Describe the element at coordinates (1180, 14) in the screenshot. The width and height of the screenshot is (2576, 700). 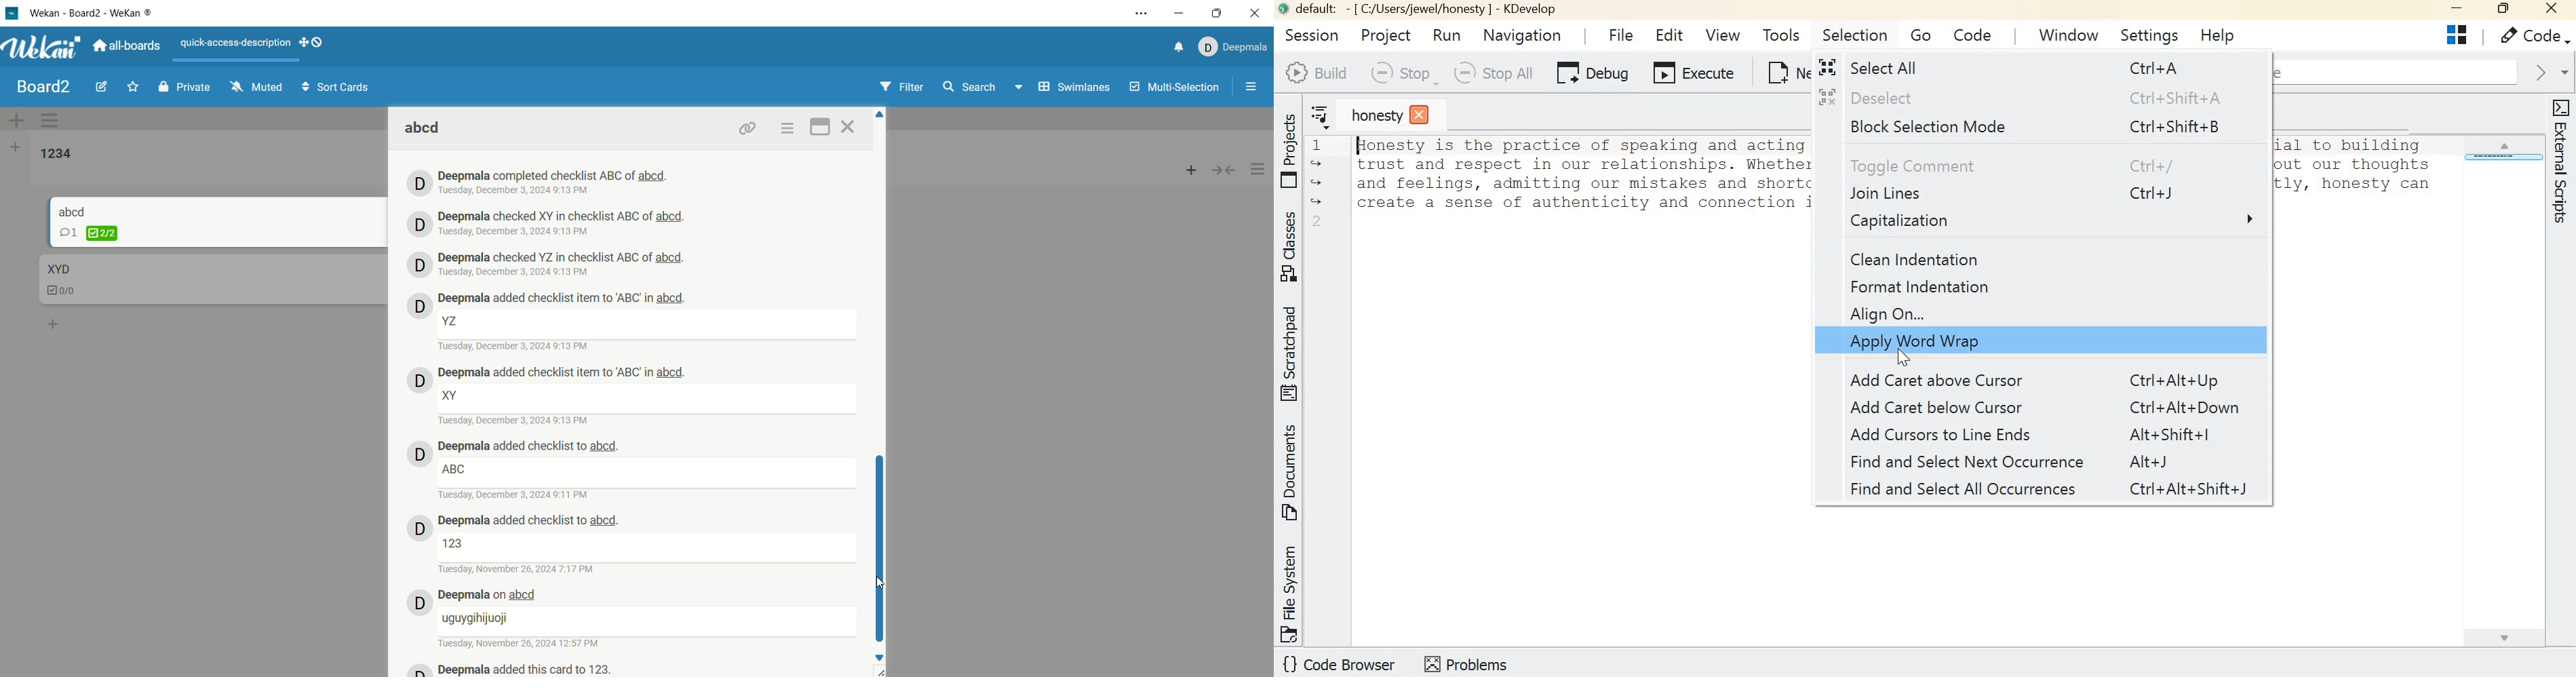
I see `minimize` at that location.